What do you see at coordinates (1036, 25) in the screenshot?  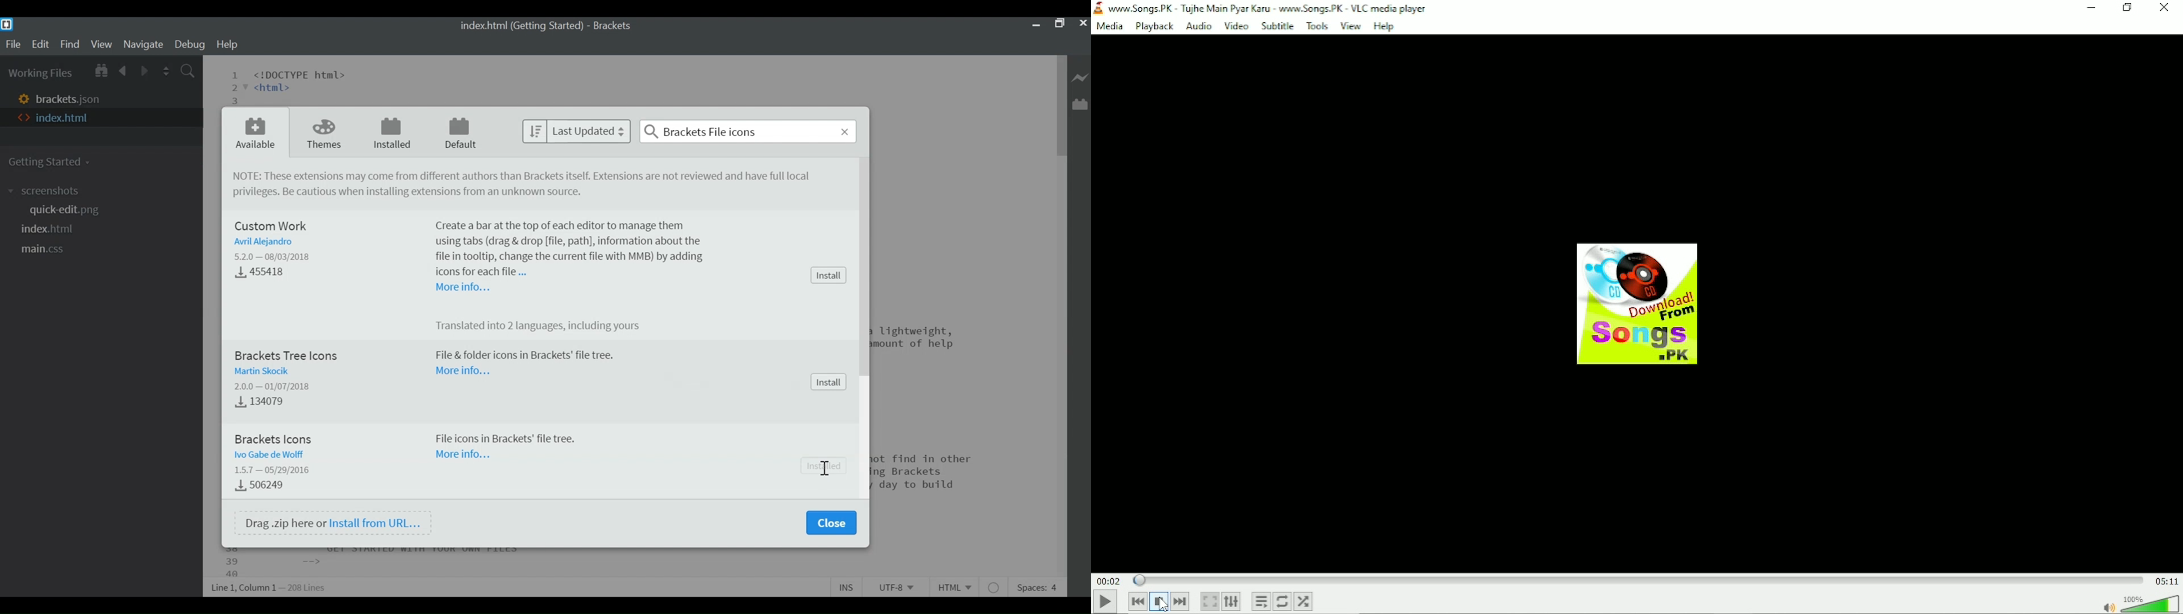 I see `minimize` at bounding box center [1036, 25].